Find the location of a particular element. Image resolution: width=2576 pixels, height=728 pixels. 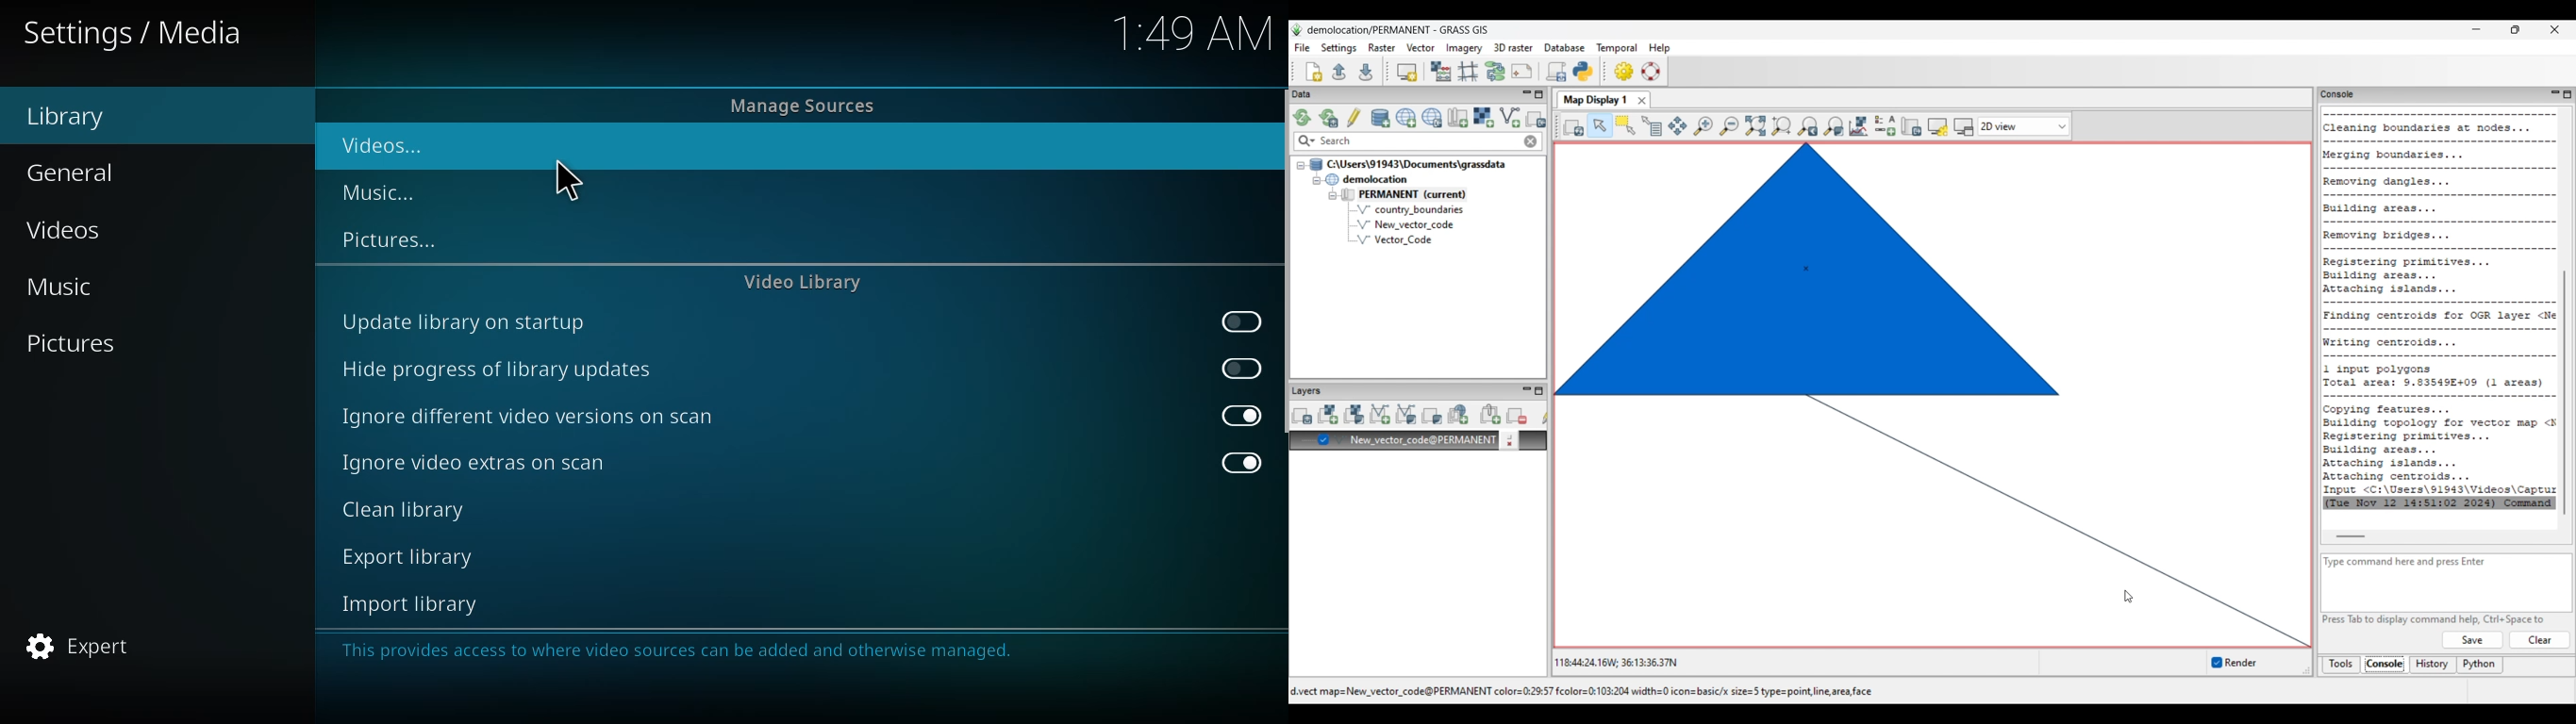

expert is located at coordinates (81, 646).